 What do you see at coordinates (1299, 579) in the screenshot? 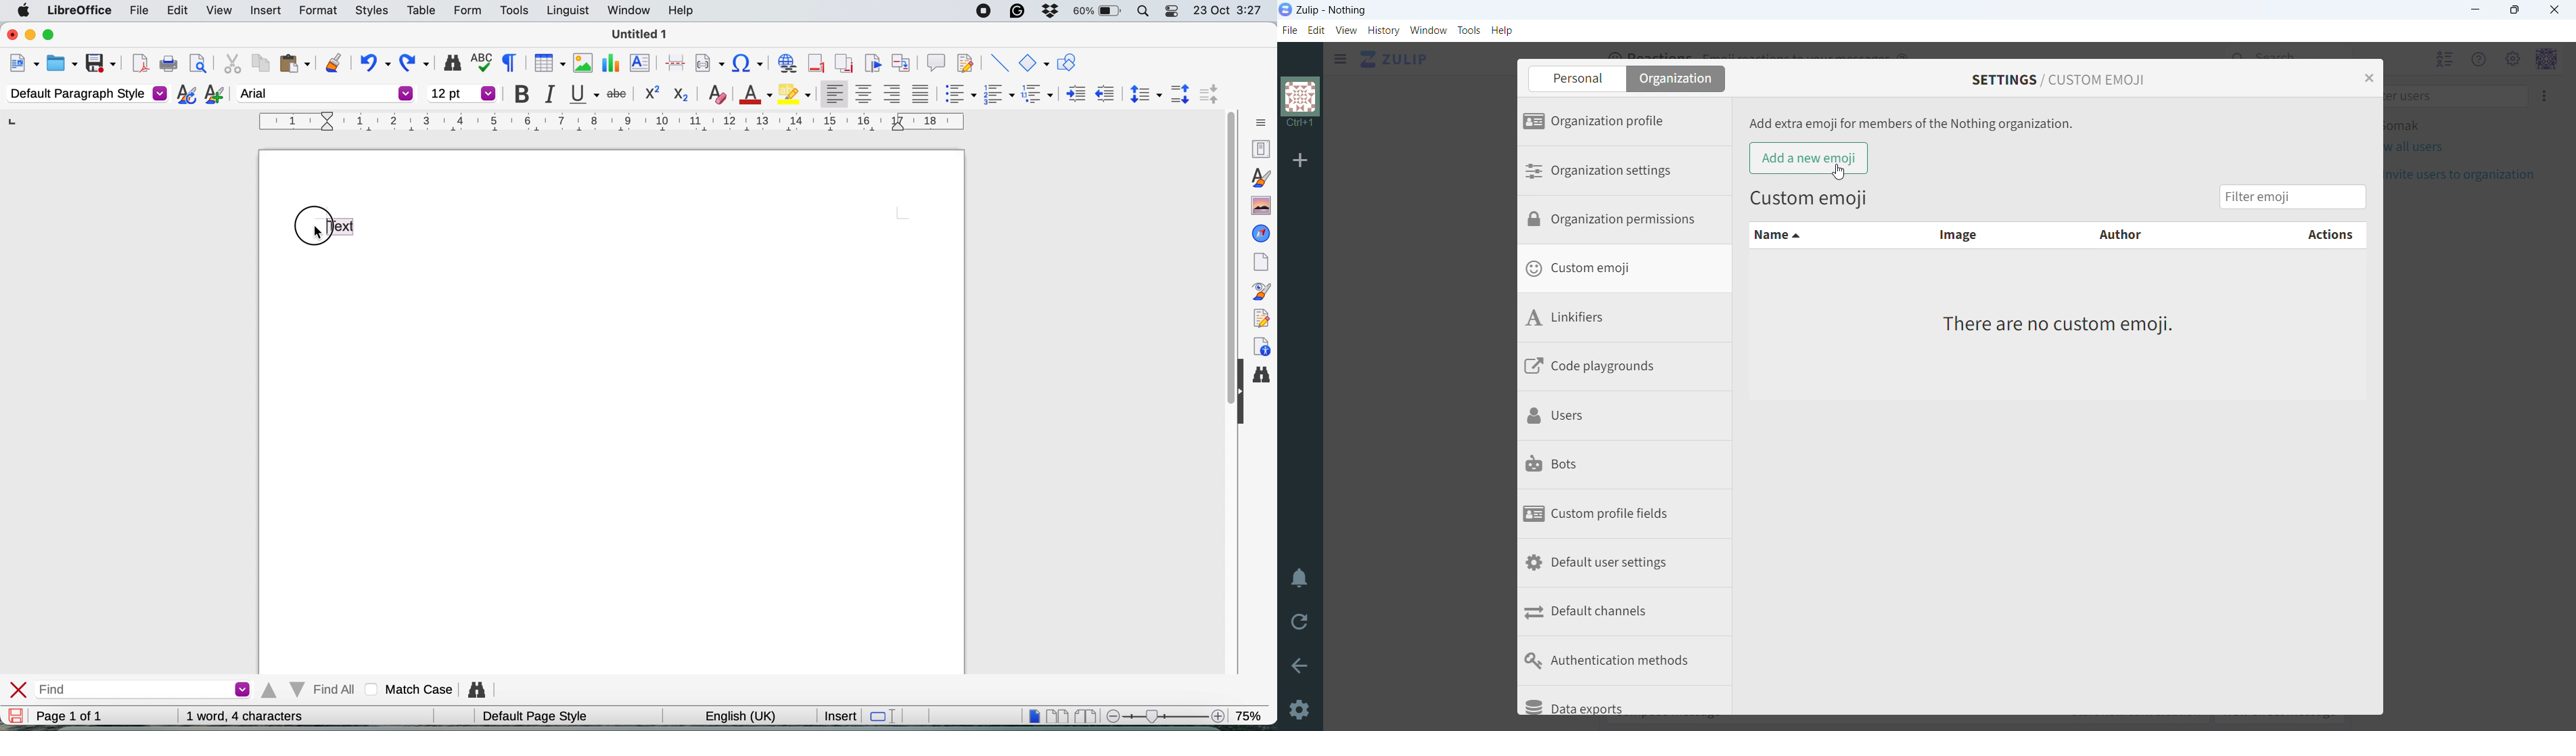
I see `enable do not disturb` at bounding box center [1299, 579].